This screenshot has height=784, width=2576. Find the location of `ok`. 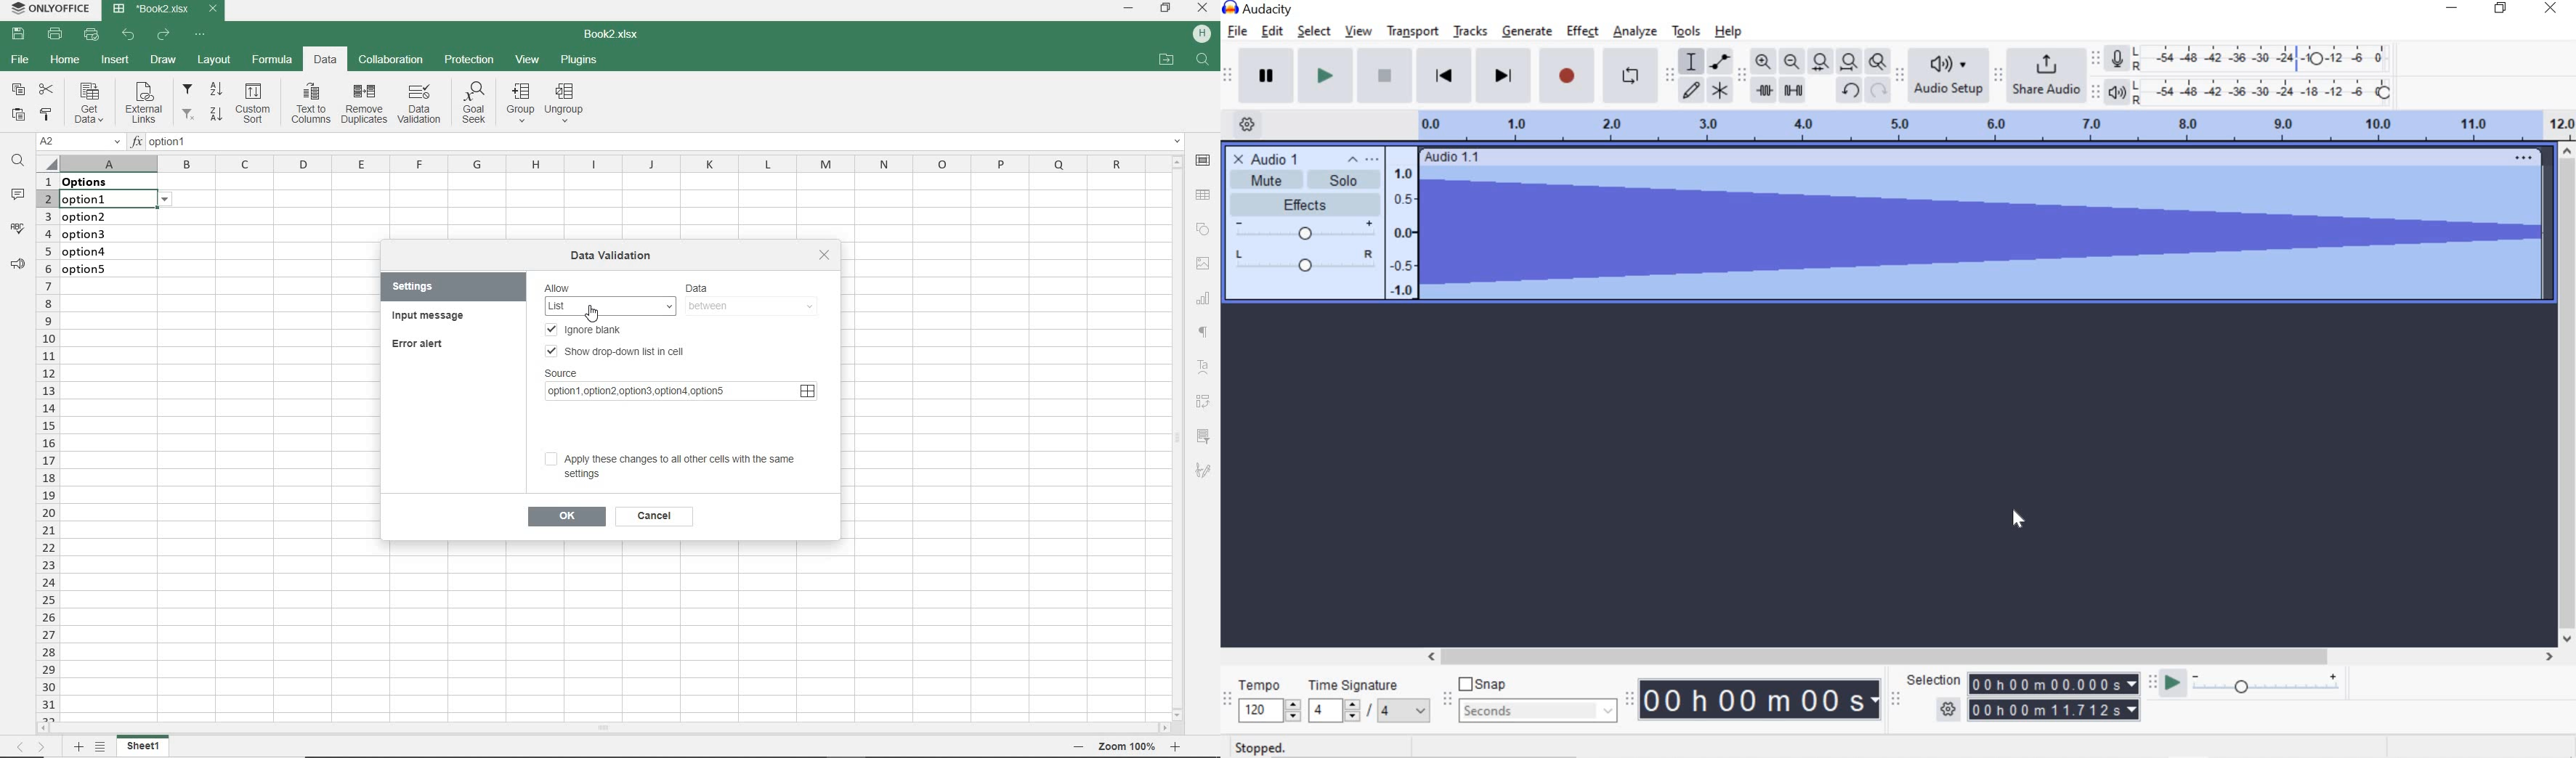

ok is located at coordinates (567, 517).